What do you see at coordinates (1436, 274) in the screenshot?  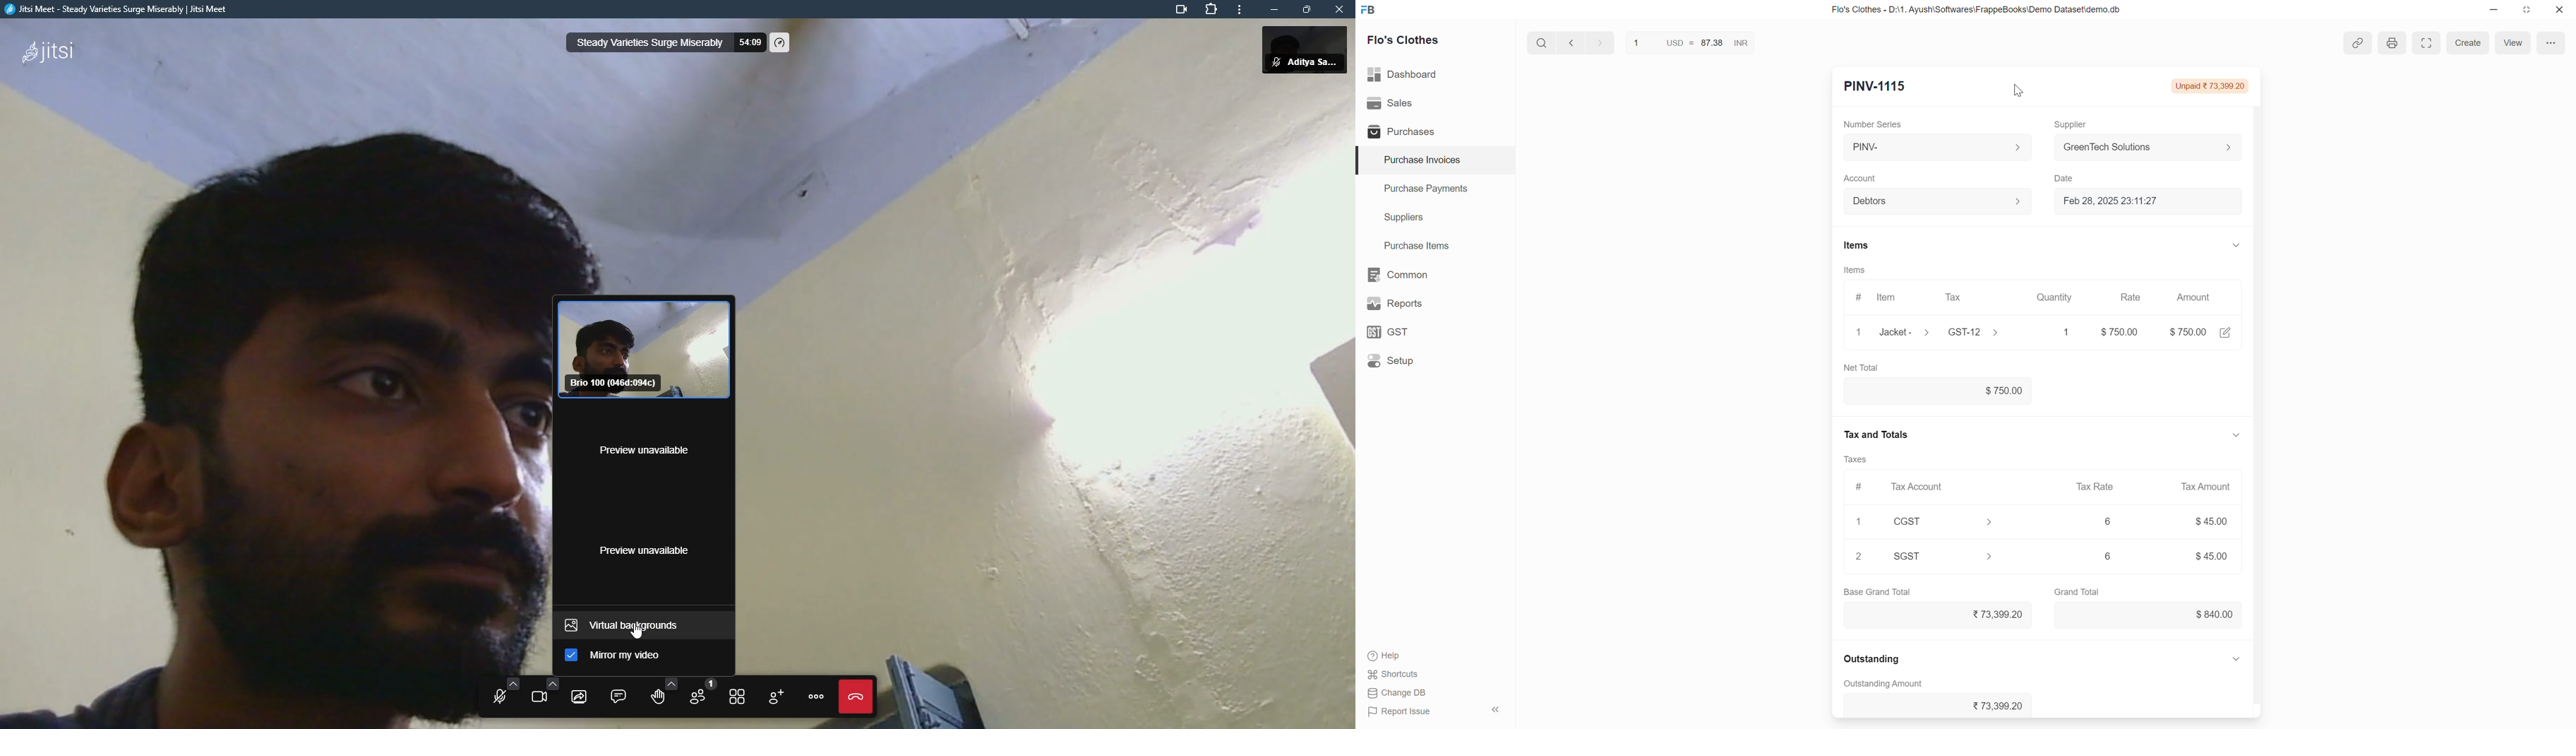 I see `Common` at bounding box center [1436, 274].